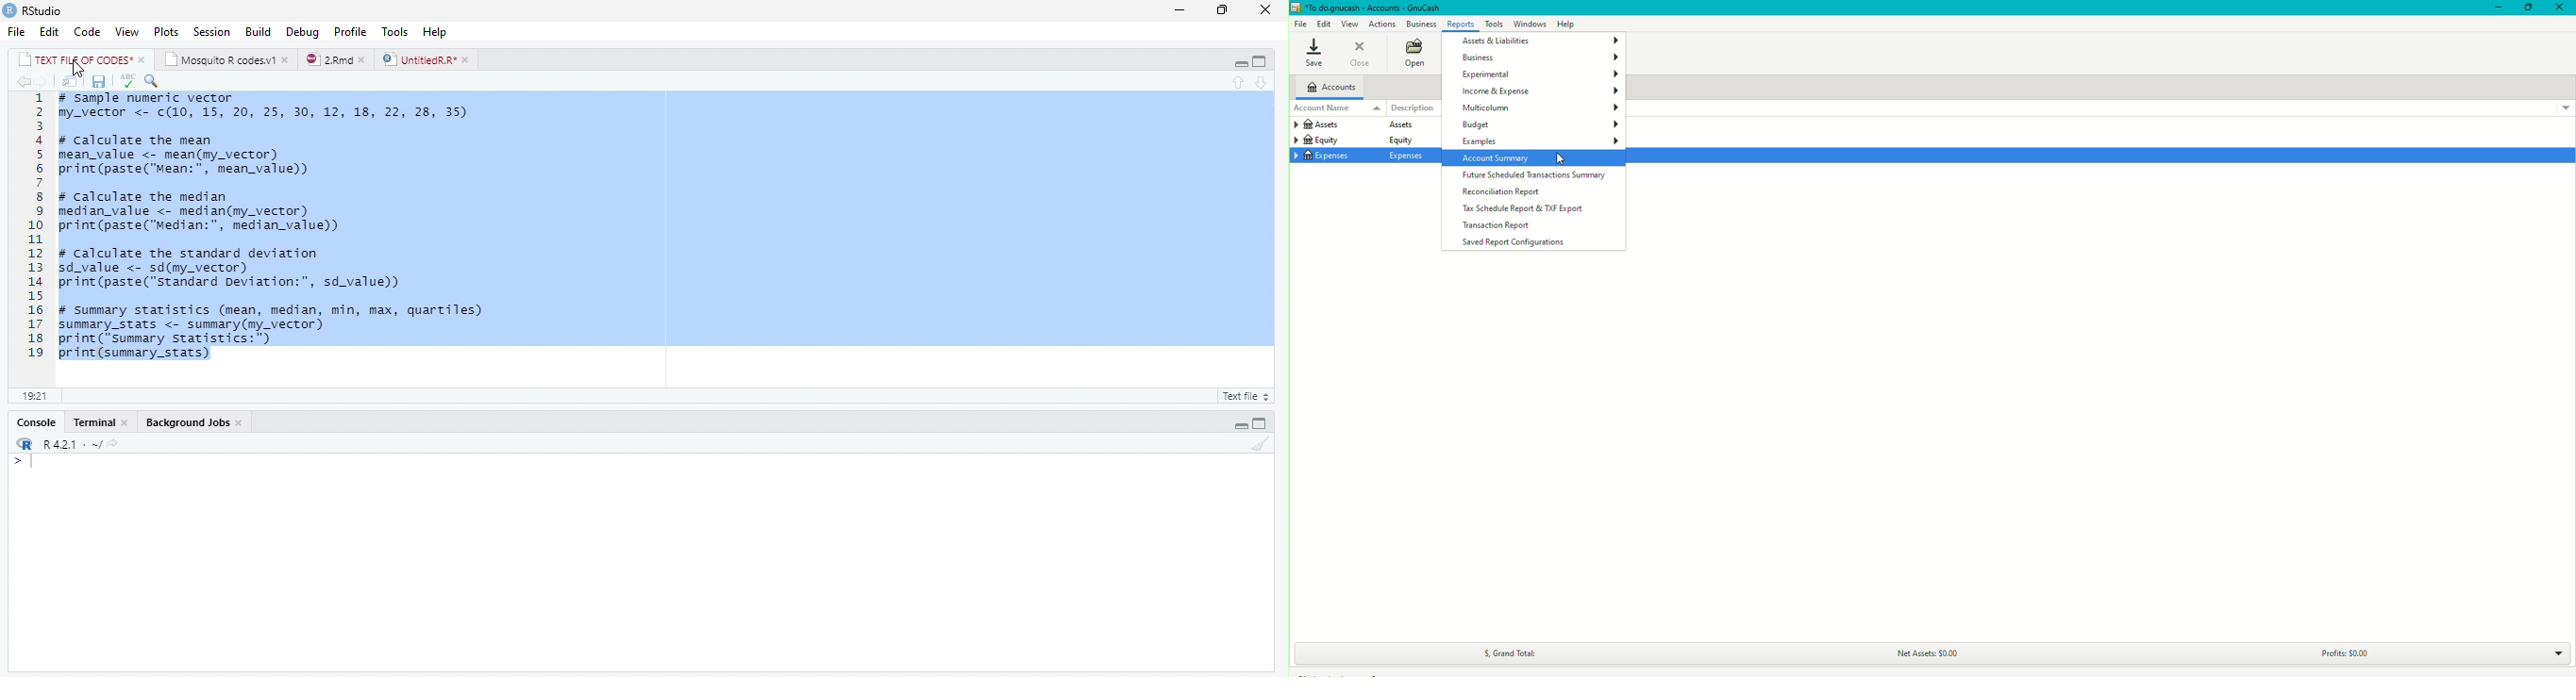  I want to click on help, so click(435, 32).